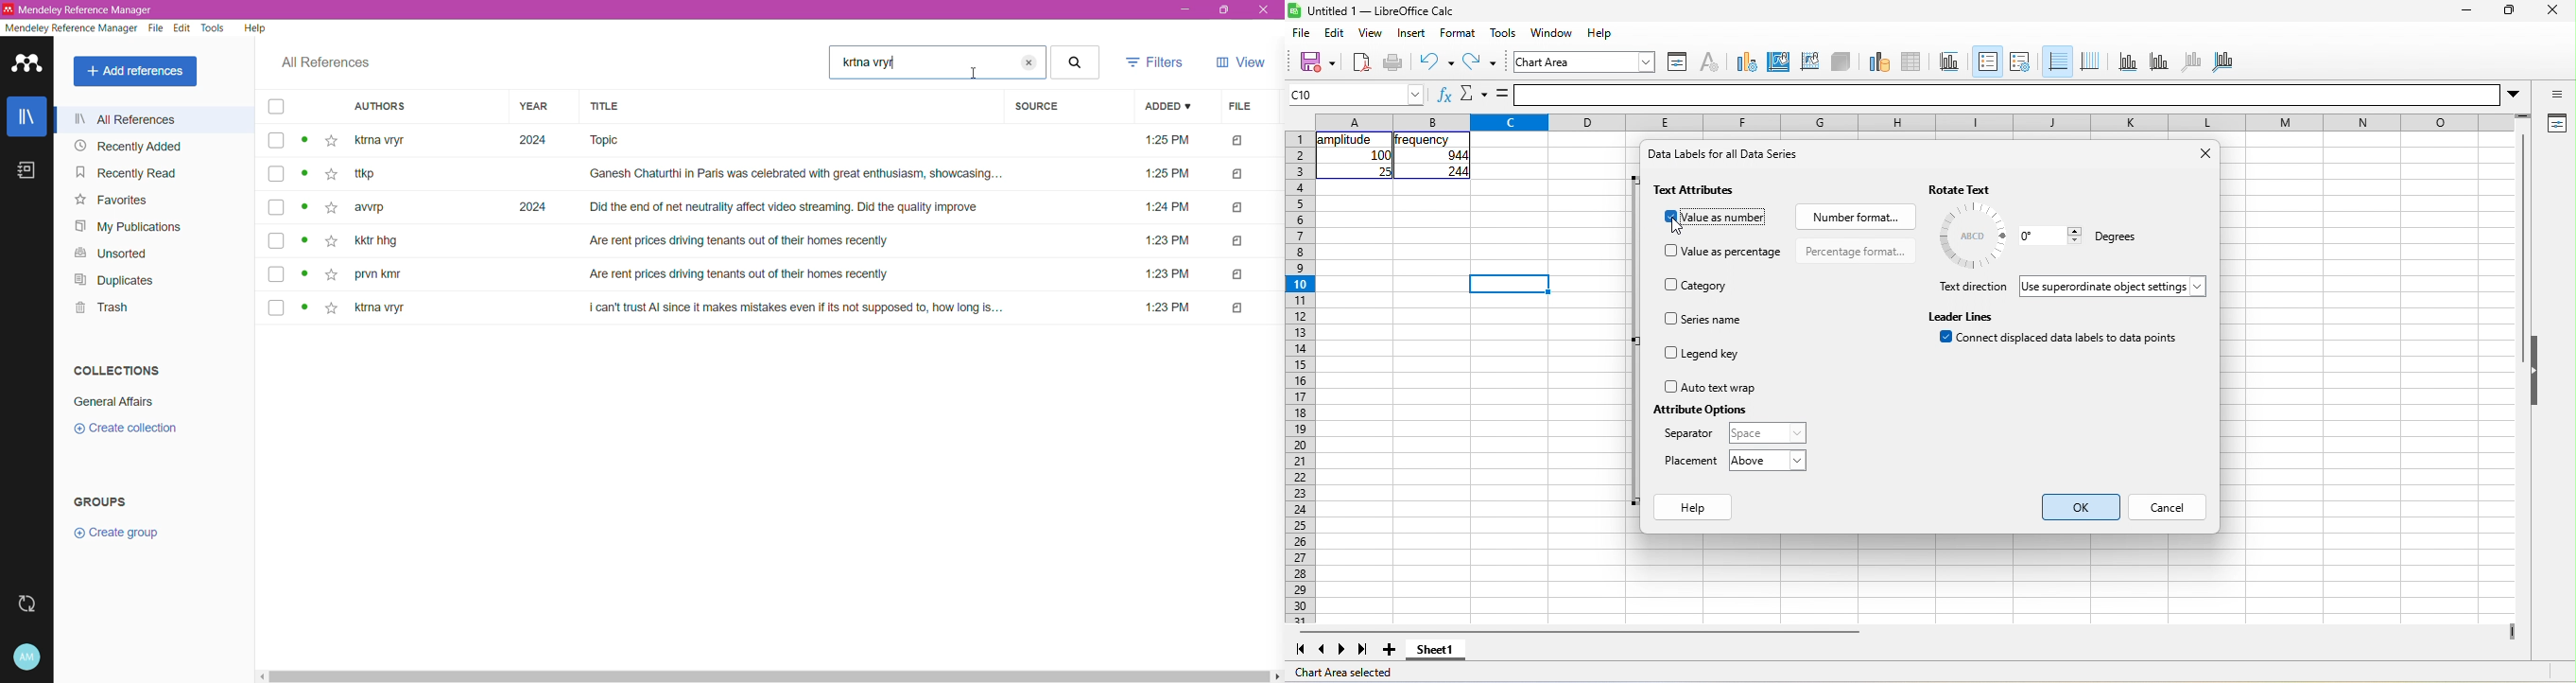 Image resolution: width=2576 pixels, height=700 pixels. Describe the element at coordinates (211, 29) in the screenshot. I see `Tools` at that location.